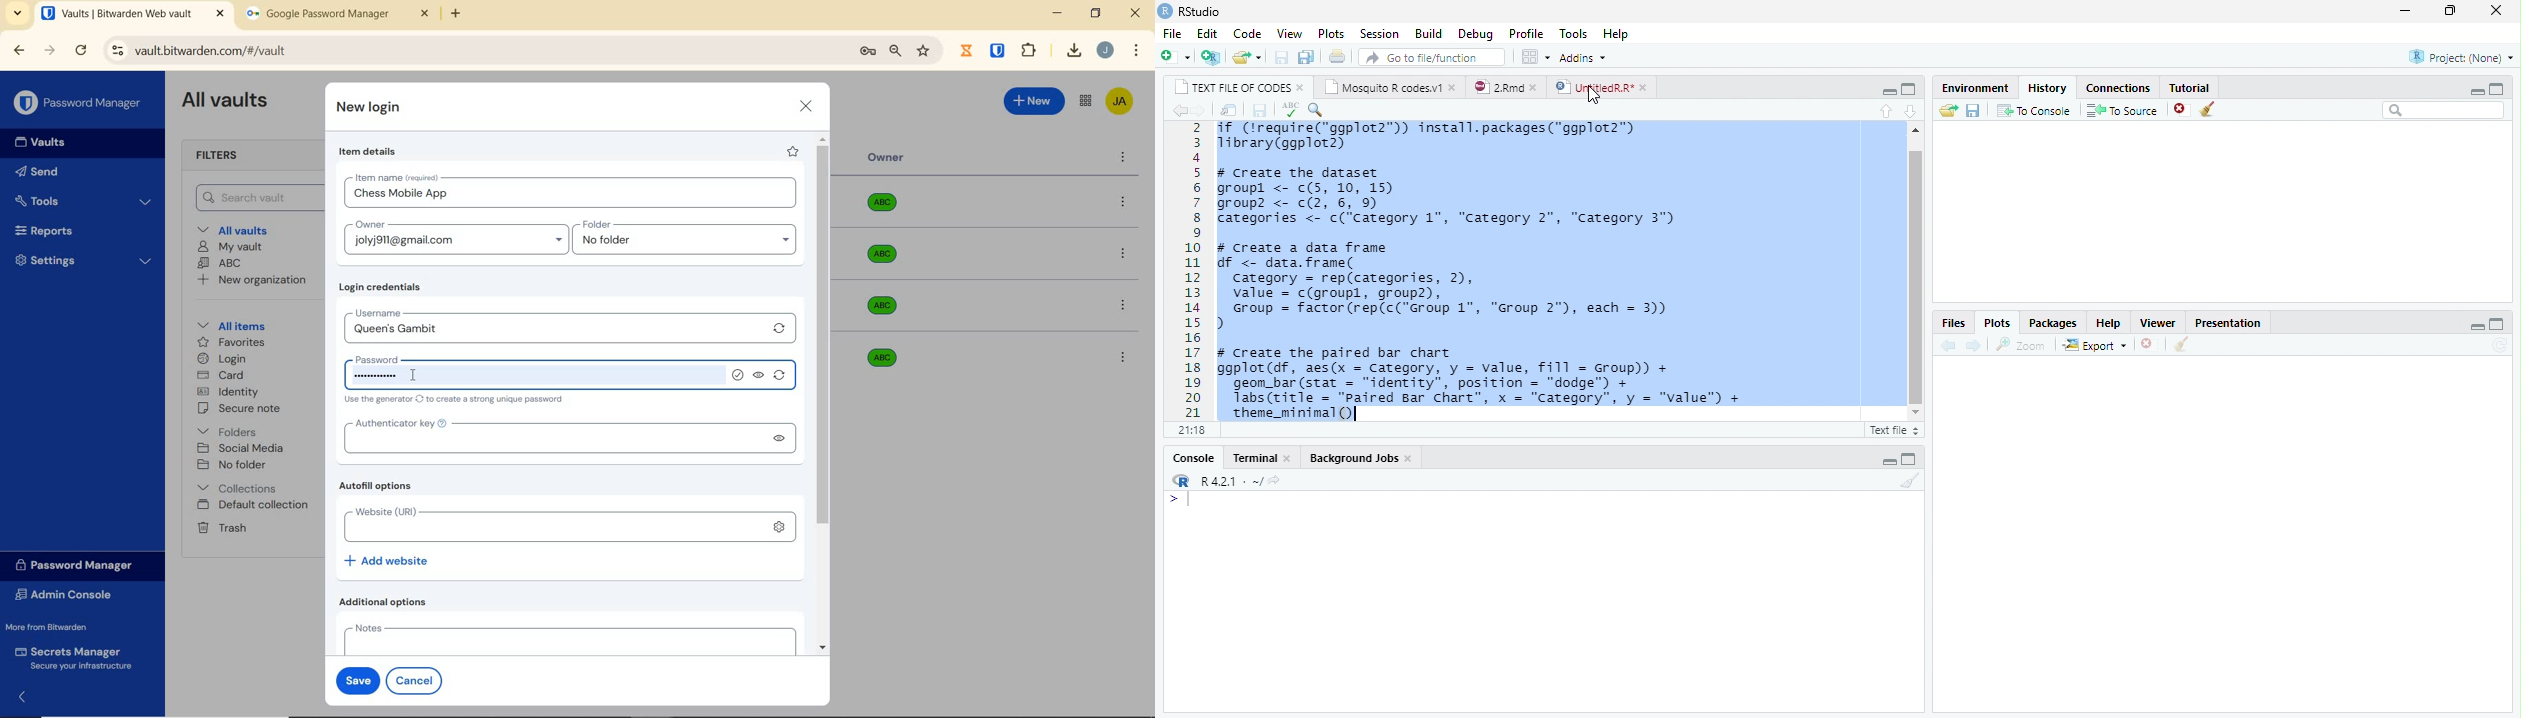 This screenshot has width=2548, height=728. What do you see at coordinates (2184, 345) in the screenshot?
I see `clean` at bounding box center [2184, 345].